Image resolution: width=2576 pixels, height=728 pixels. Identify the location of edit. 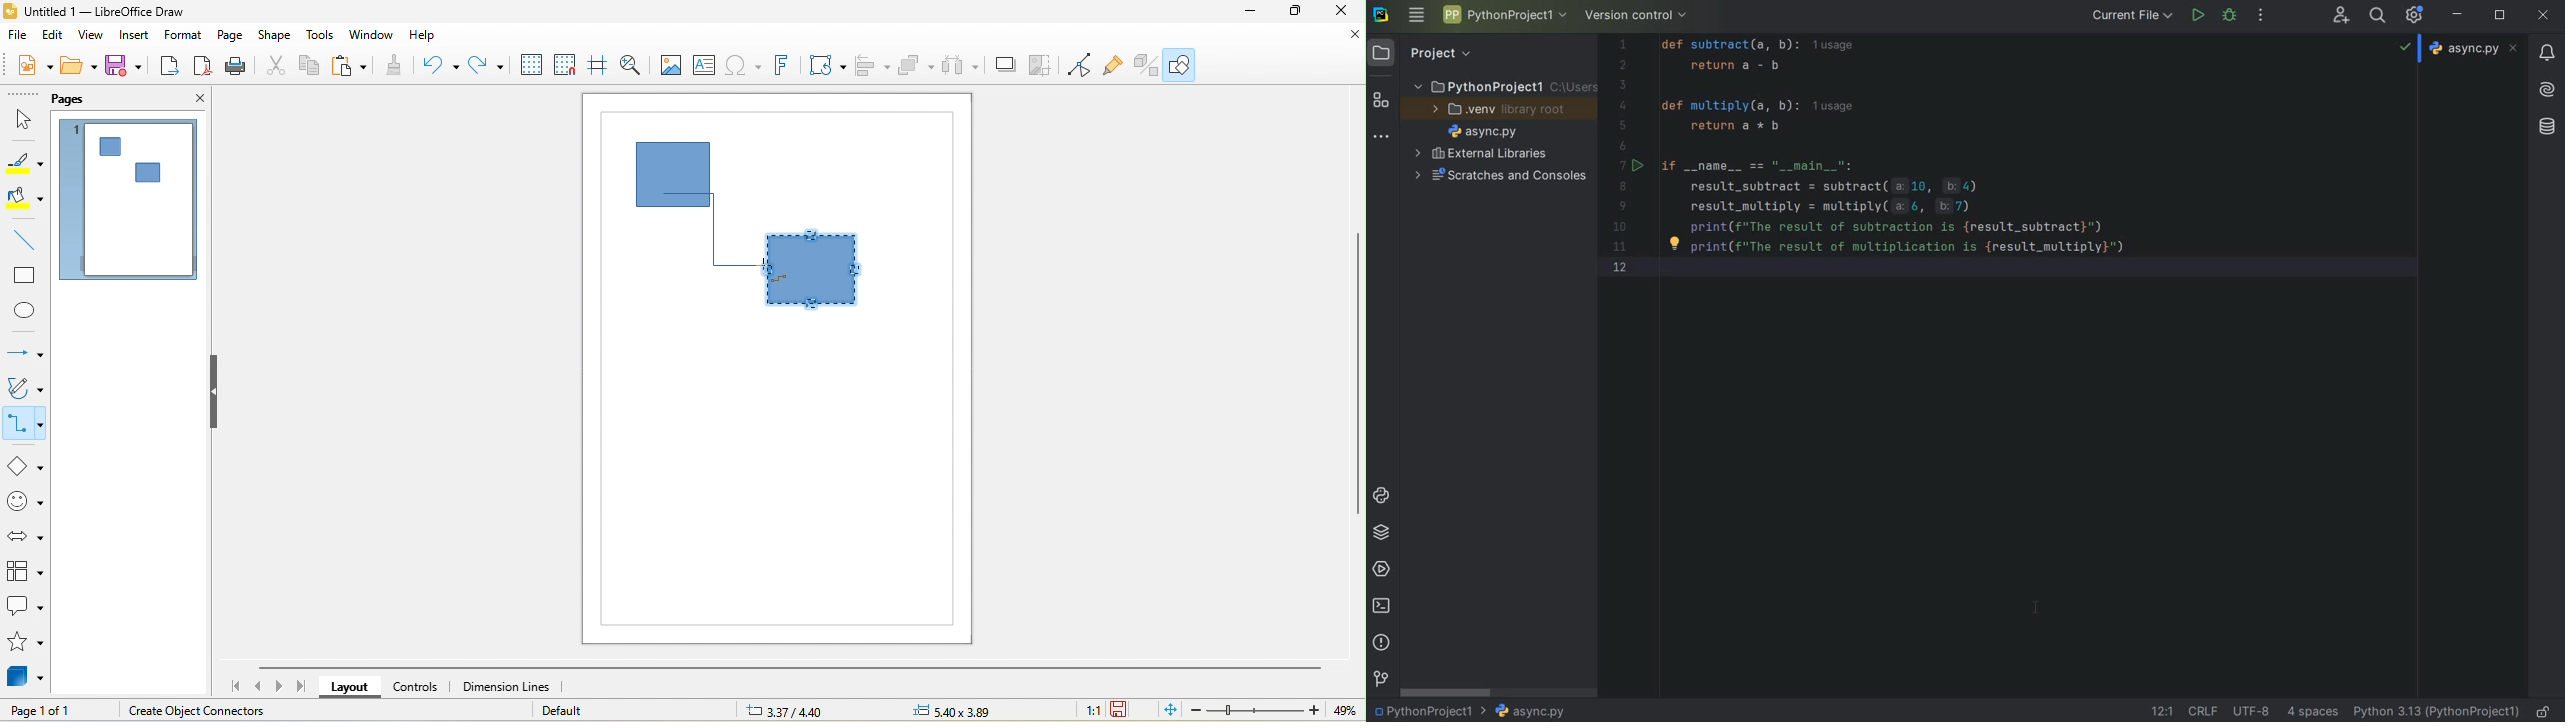
(57, 35).